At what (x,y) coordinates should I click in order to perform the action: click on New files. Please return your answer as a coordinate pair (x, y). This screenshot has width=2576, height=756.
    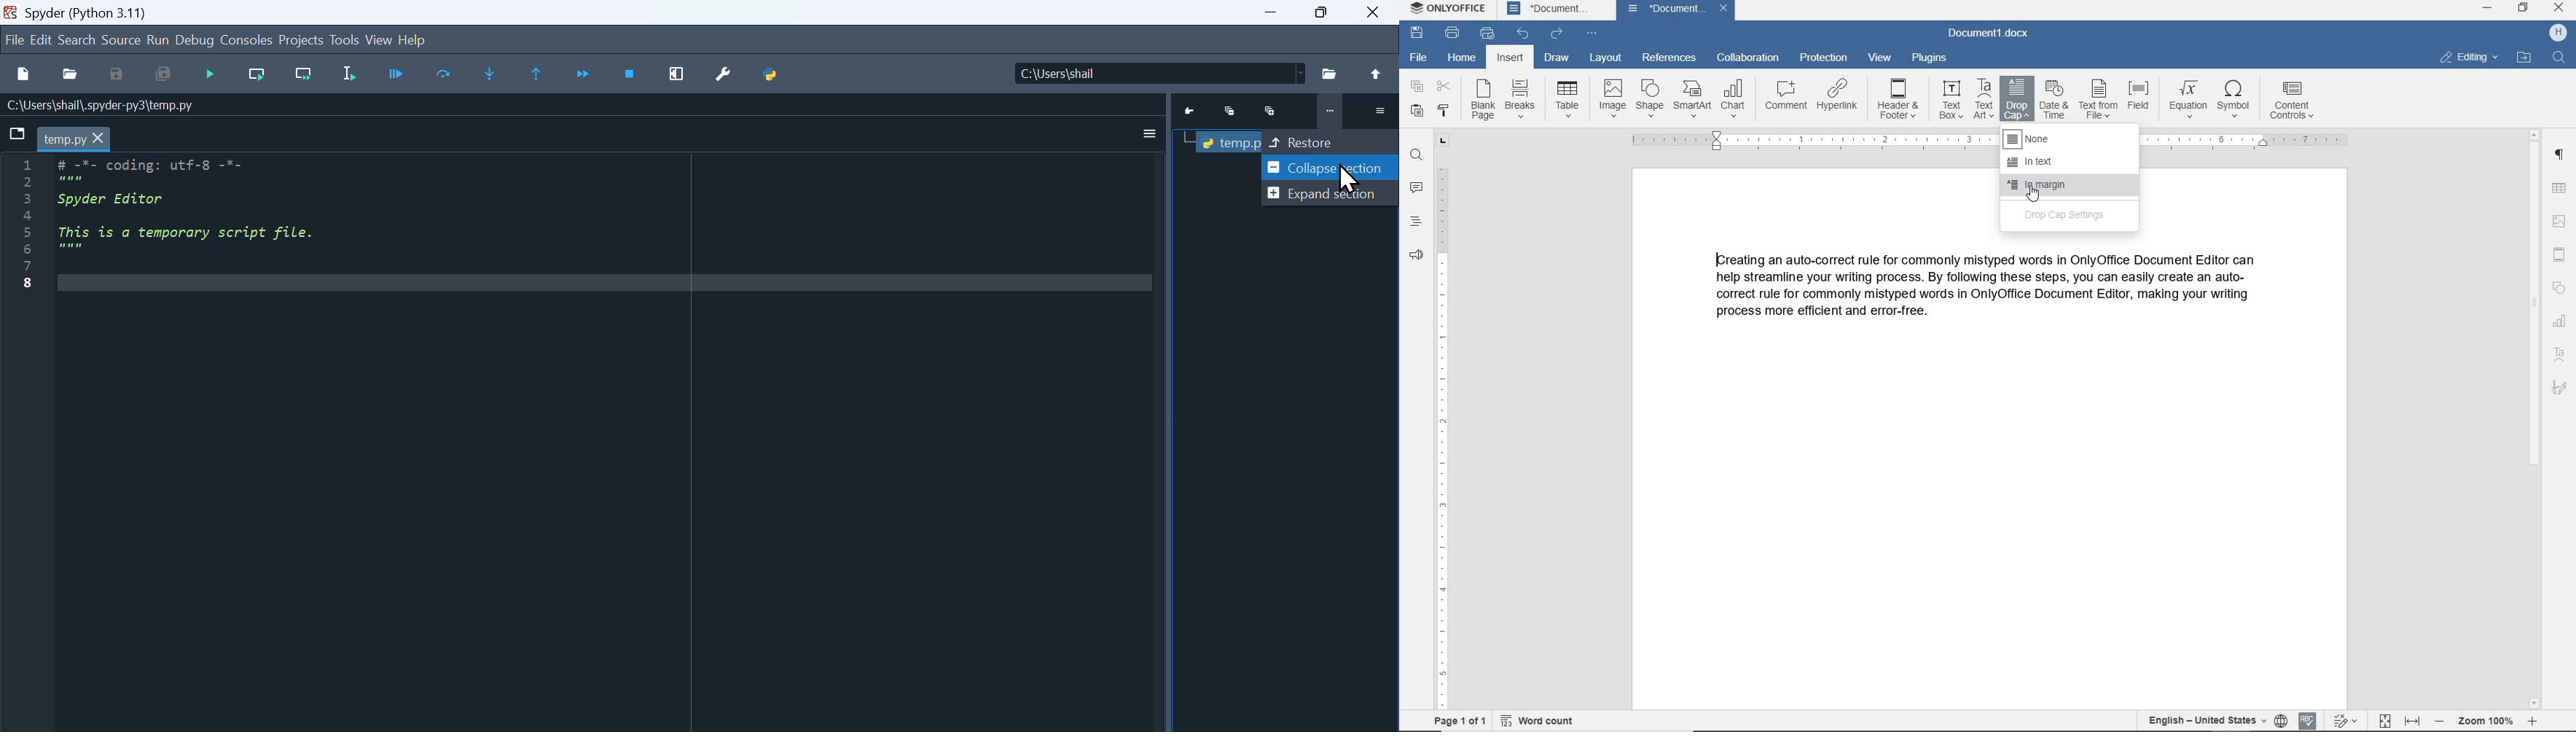
    Looking at the image, I should click on (23, 74).